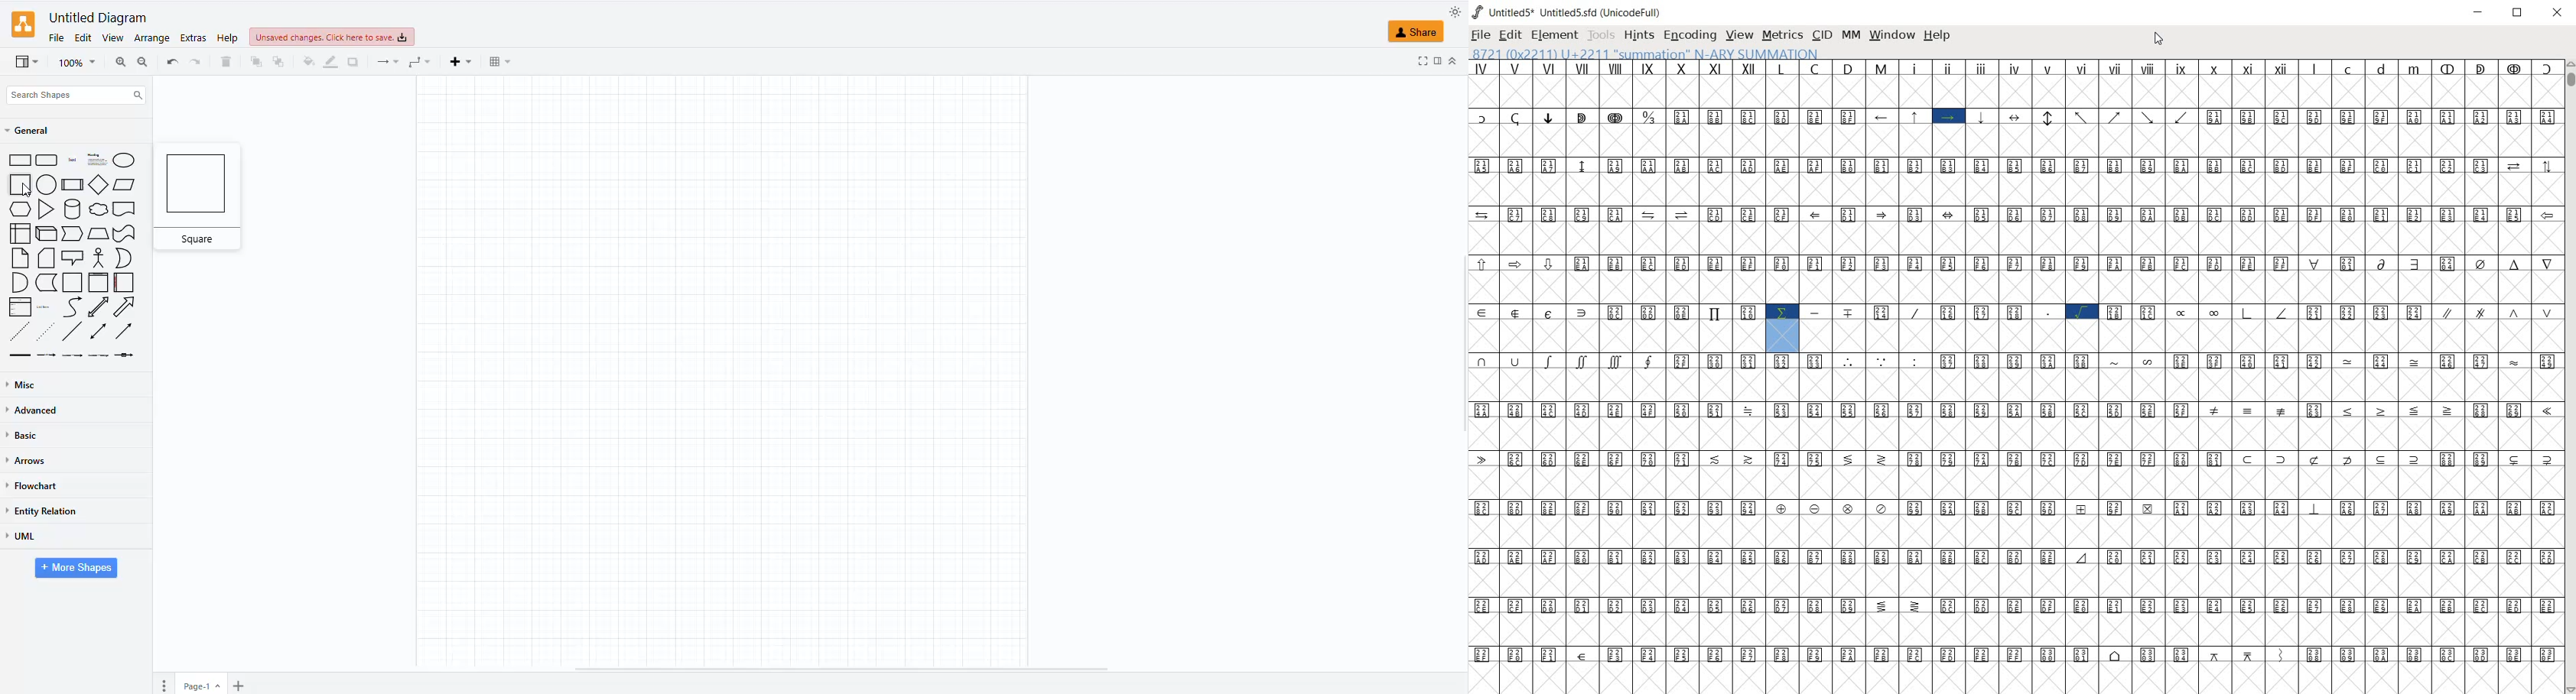  Describe the element at coordinates (330, 37) in the screenshot. I see `unsaved changes` at that location.